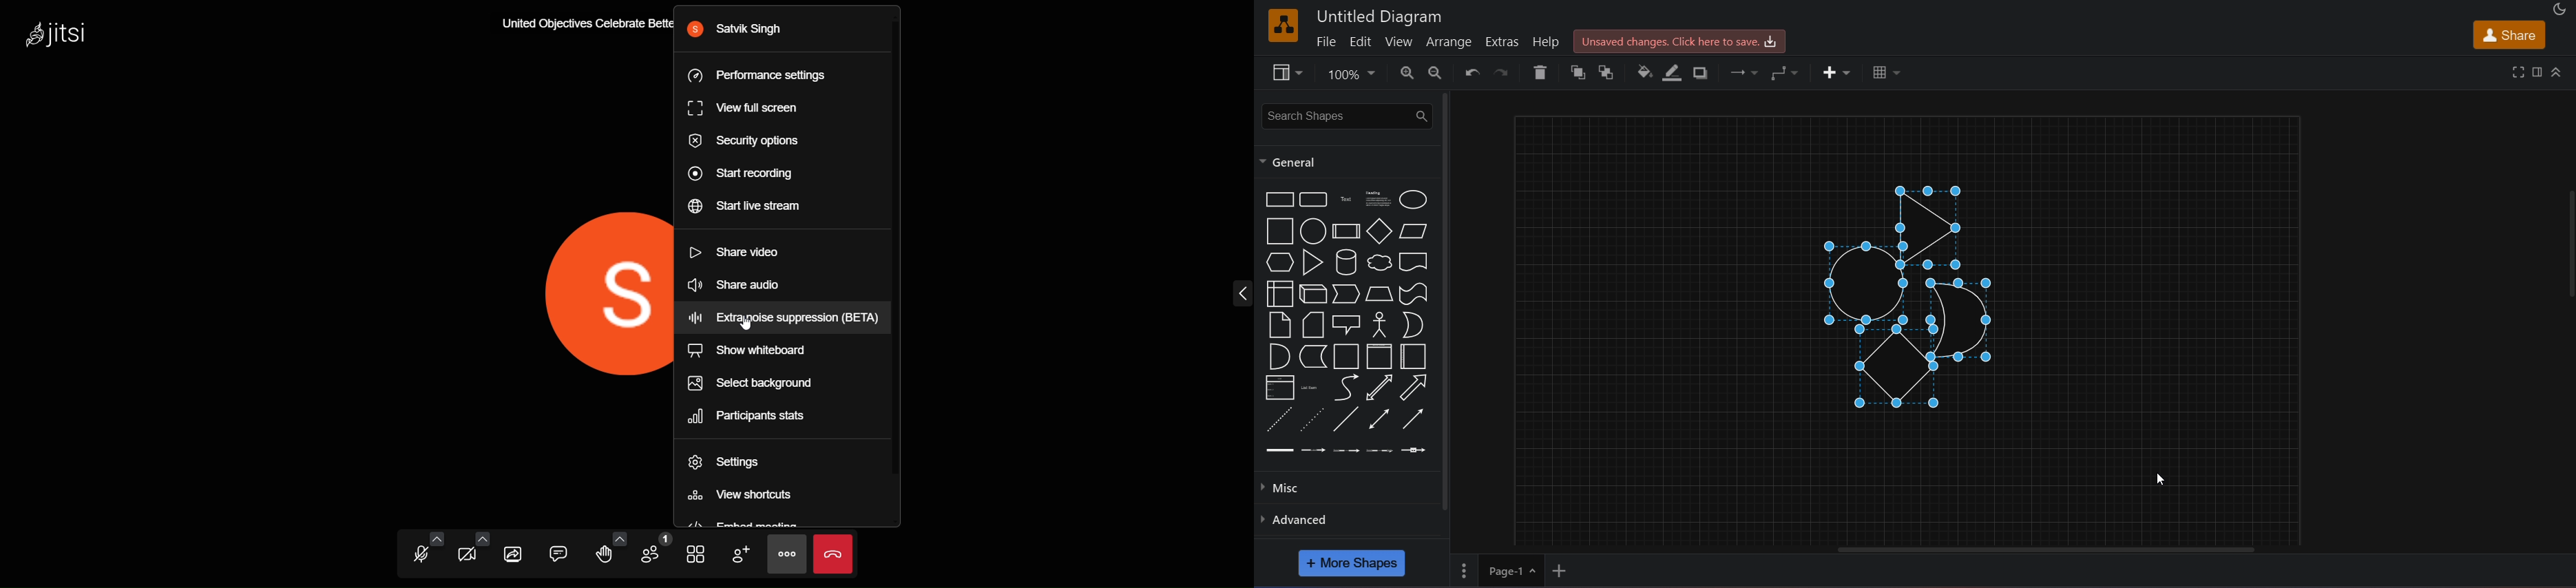 The image size is (2576, 588). What do you see at coordinates (1312, 388) in the screenshot?
I see `list item` at bounding box center [1312, 388].